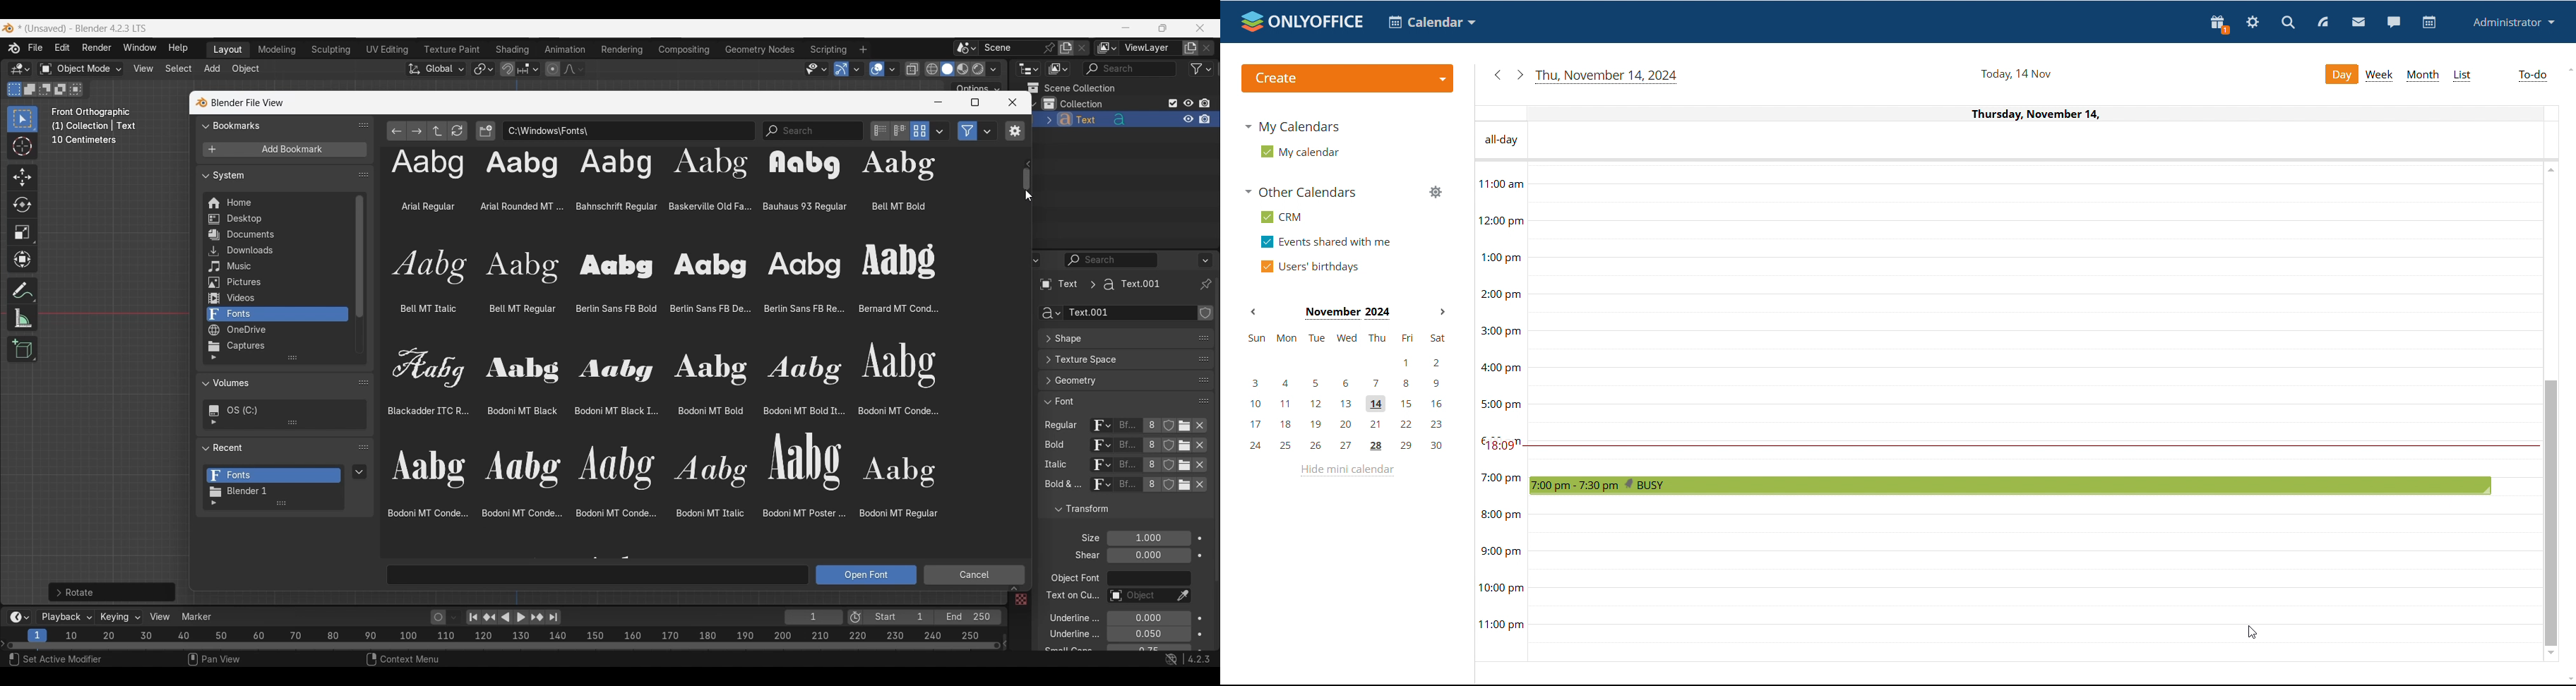  Describe the element at coordinates (554, 617) in the screenshot. I see `Jump to end point` at that location.